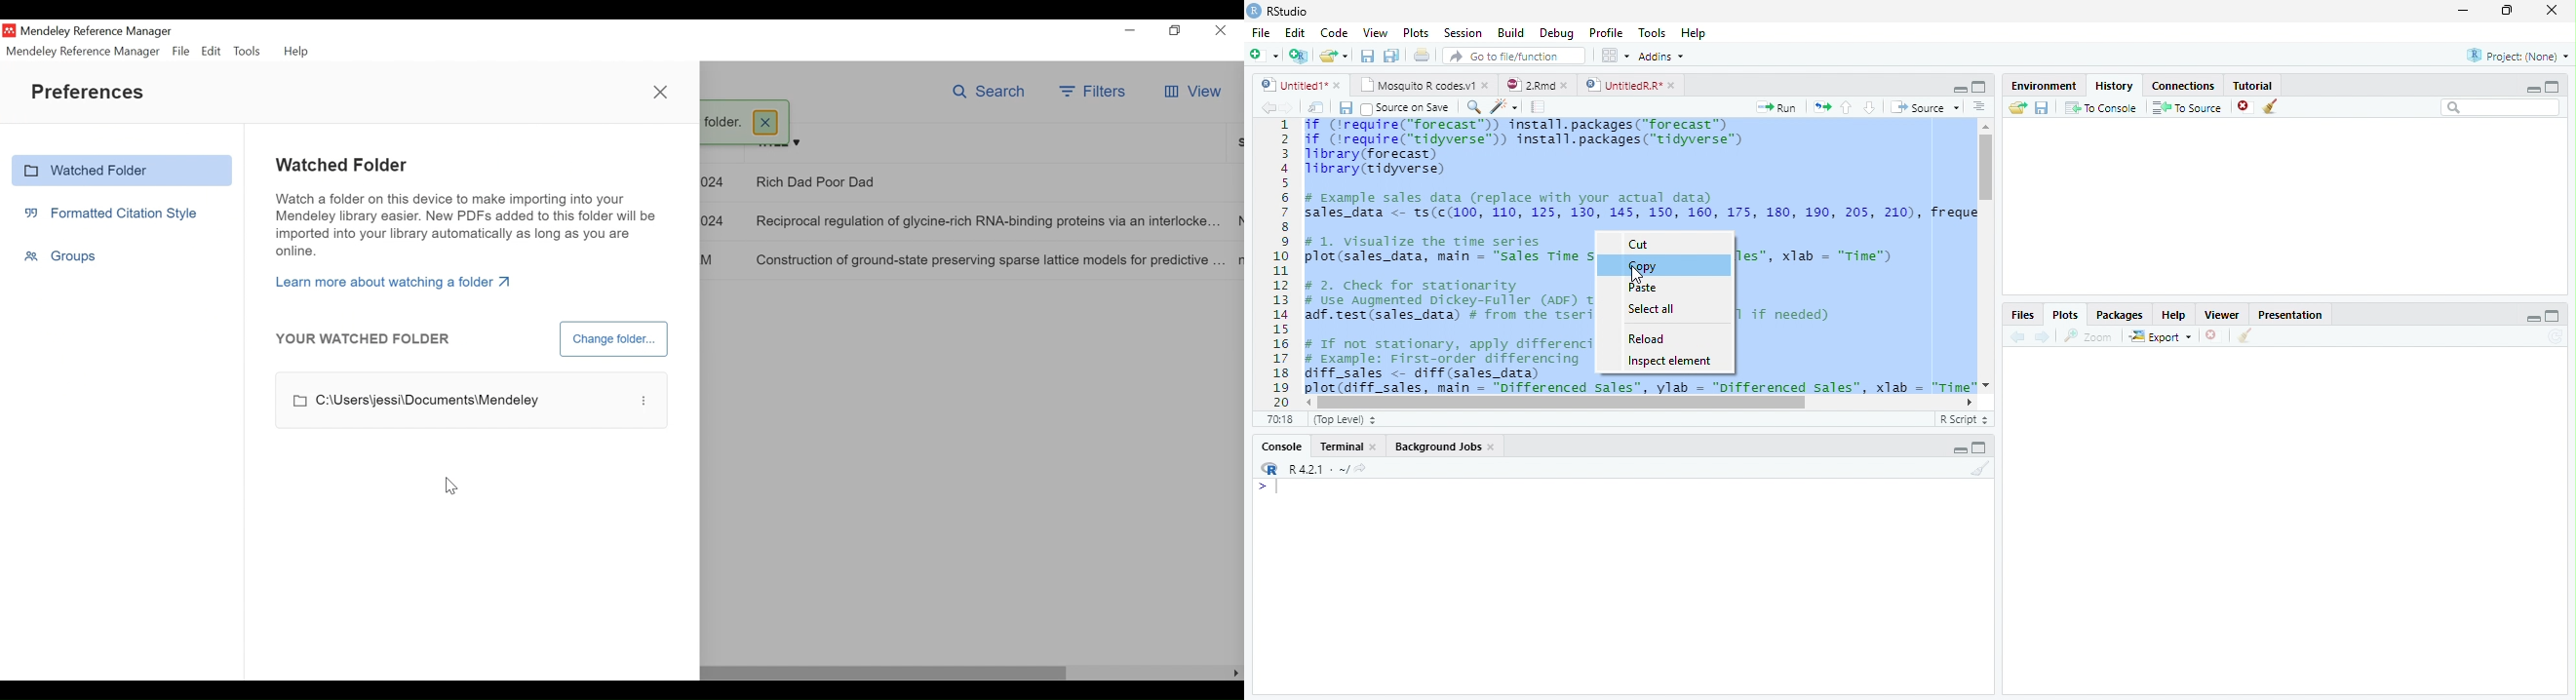  What do you see at coordinates (1960, 89) in the screenshot?
I see `Minimize` at bounding box center [1960, 89].